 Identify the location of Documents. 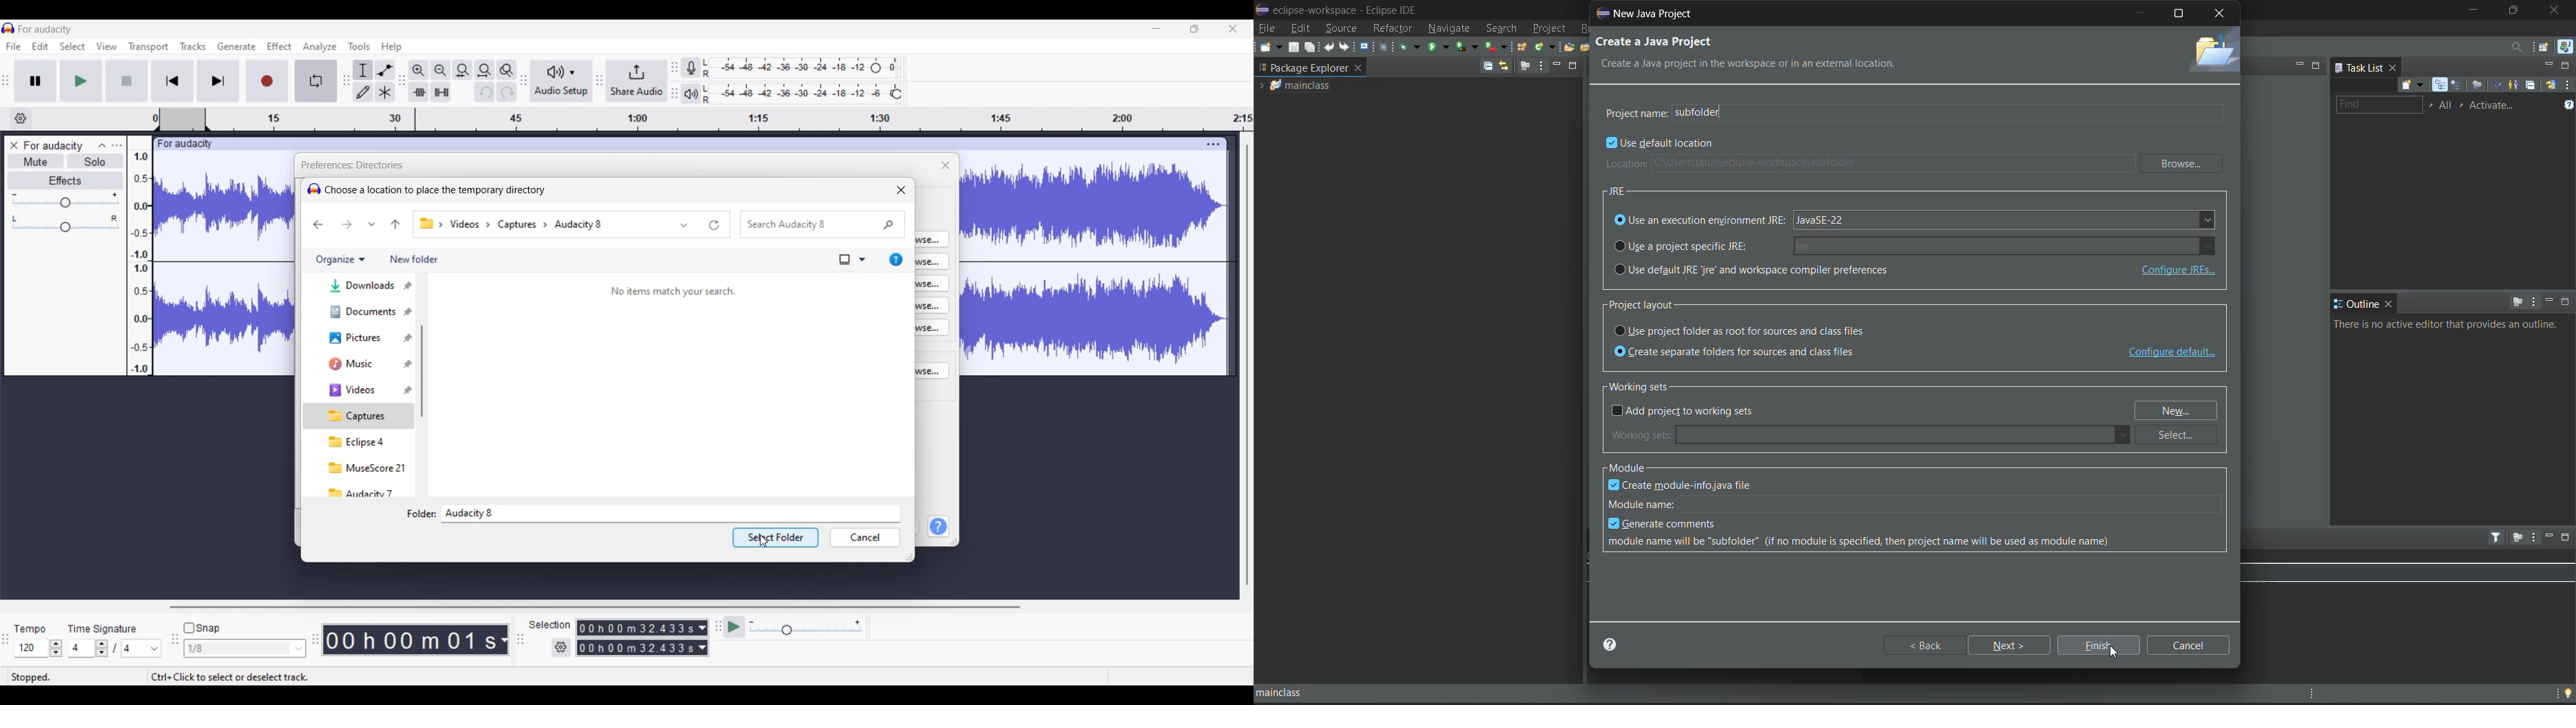
(362, 311).